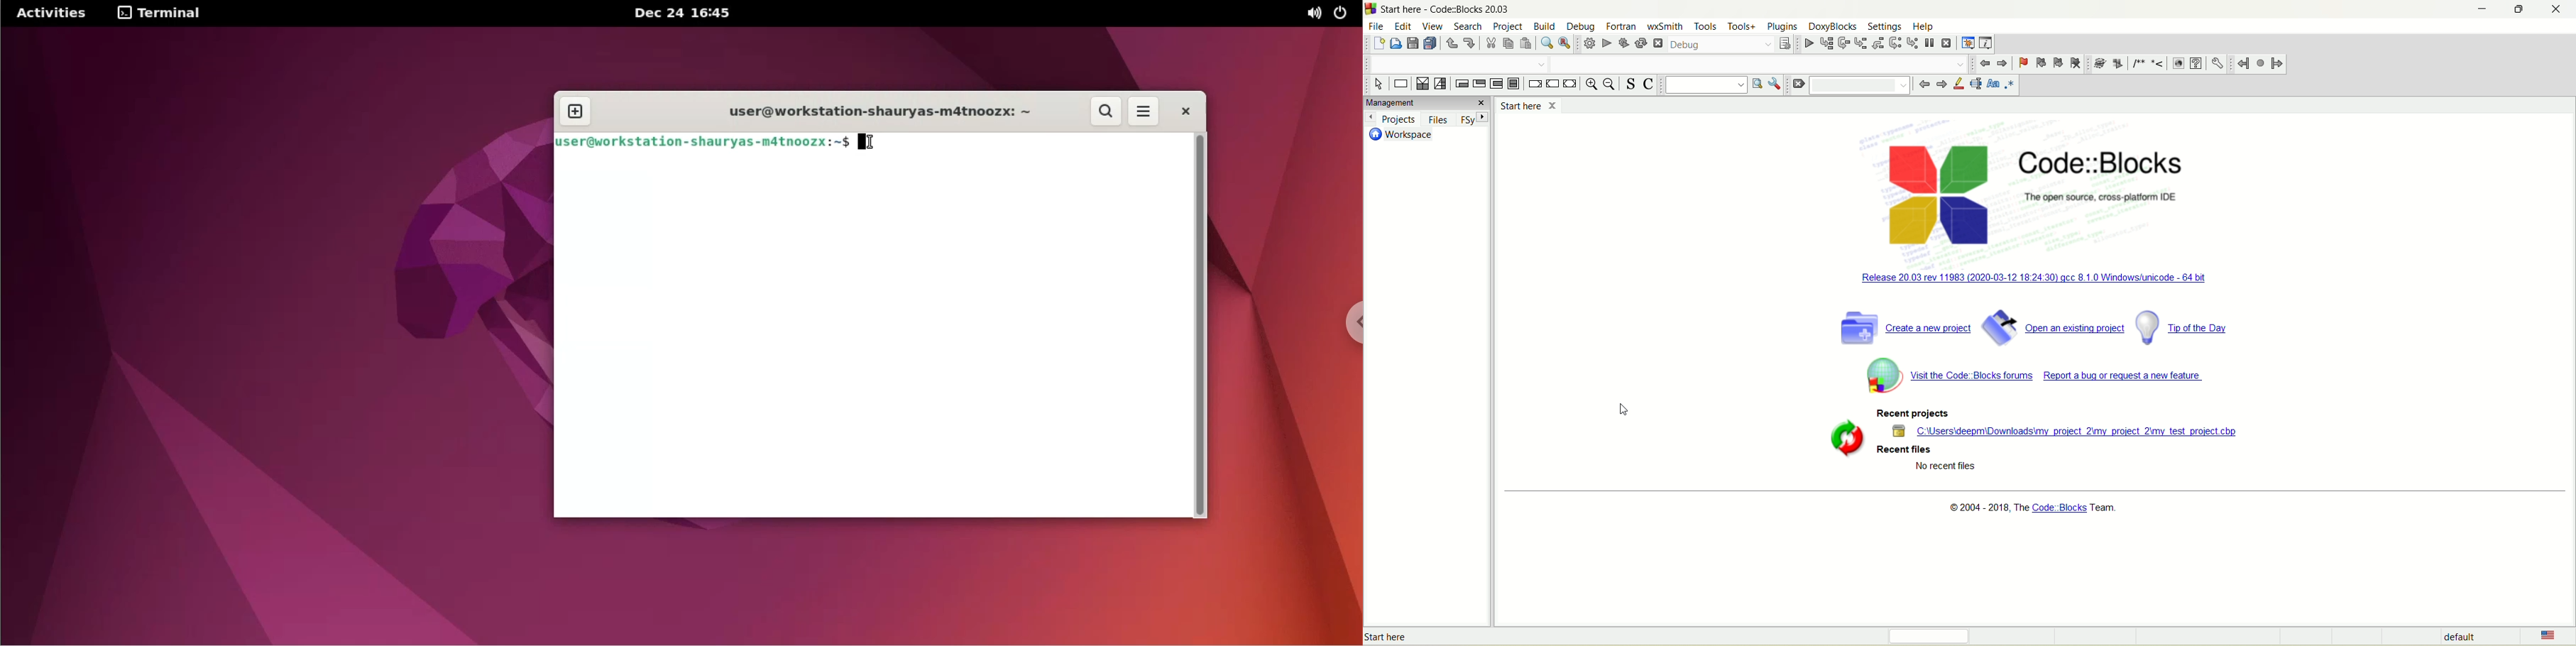 The width and height of the screenshot is (2576, 672). What do you see at coordinates (1588, 44) in the screenshot?
I see `build` at bounding box center [1588, 44].